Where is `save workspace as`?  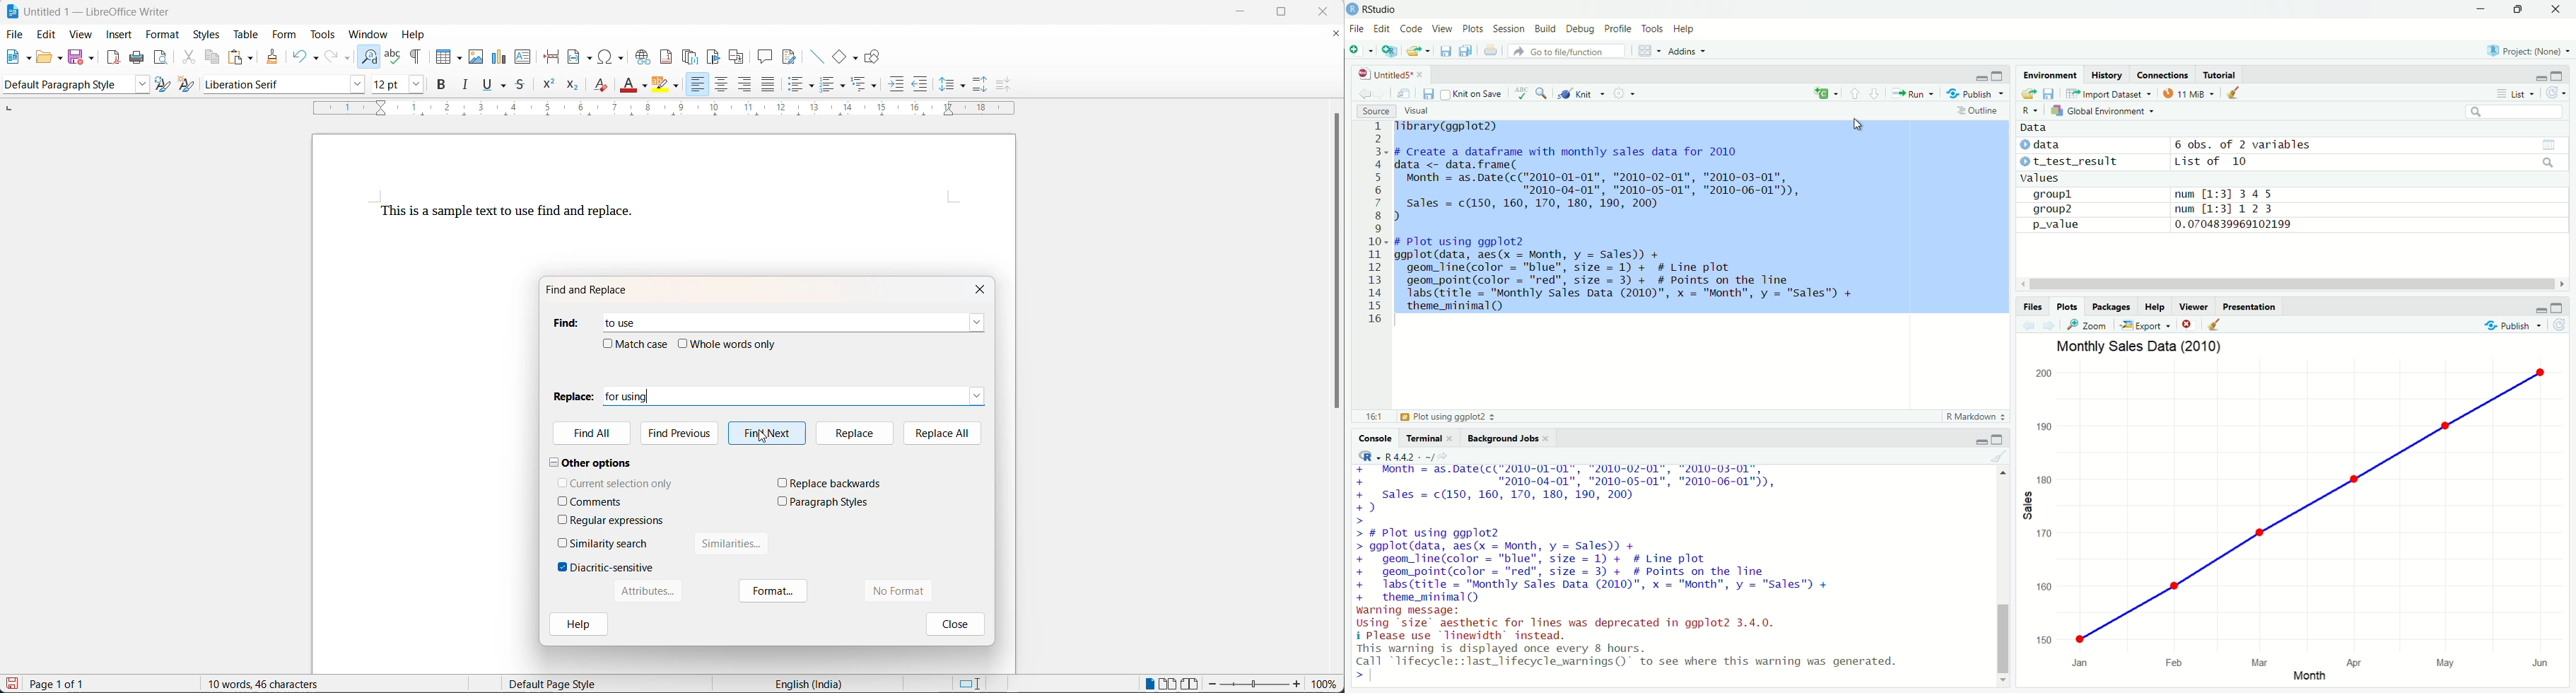
save workspace as is located at coordinates (2050, 94).